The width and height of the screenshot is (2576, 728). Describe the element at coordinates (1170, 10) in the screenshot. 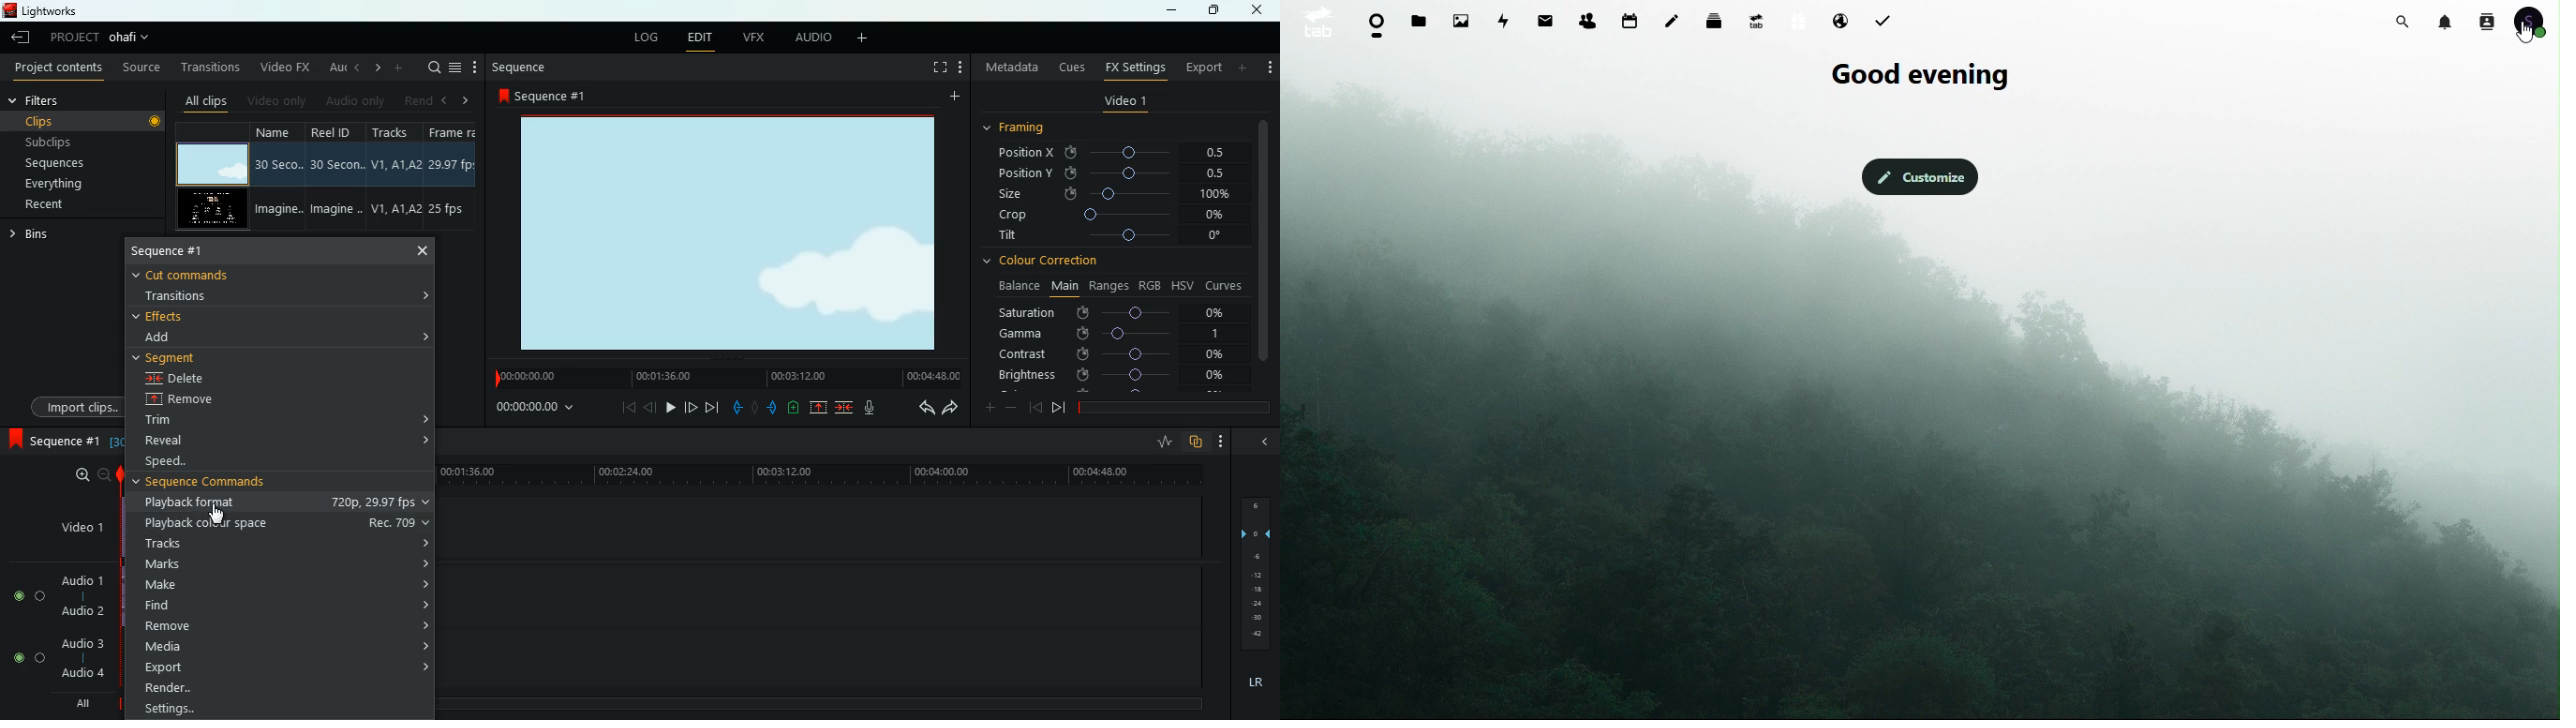

I see `minimize` at that location.